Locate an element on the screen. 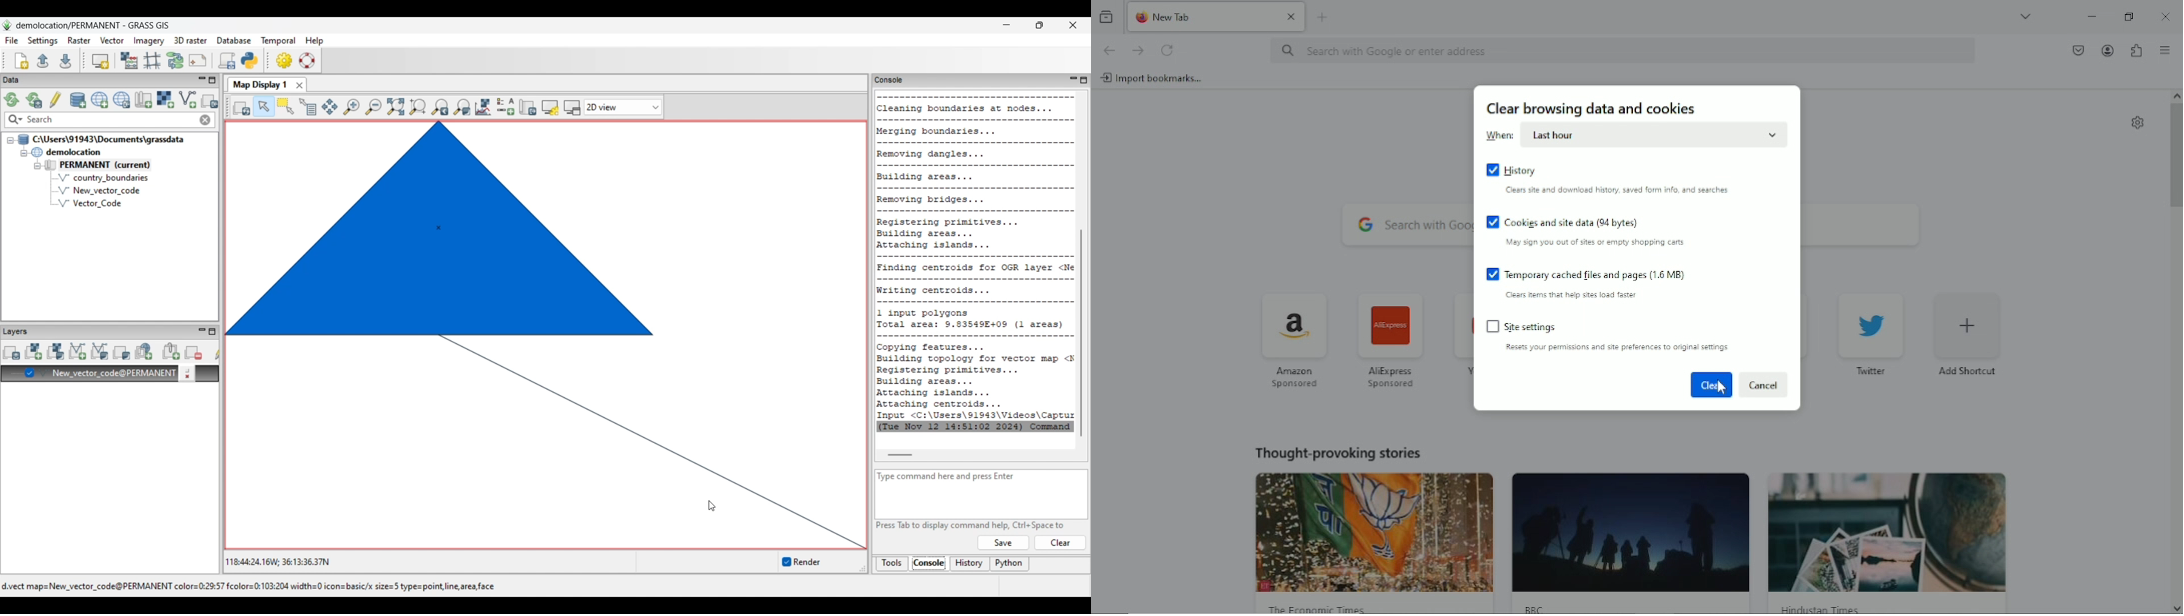  scroll down is located at coordinates (2176, 607).